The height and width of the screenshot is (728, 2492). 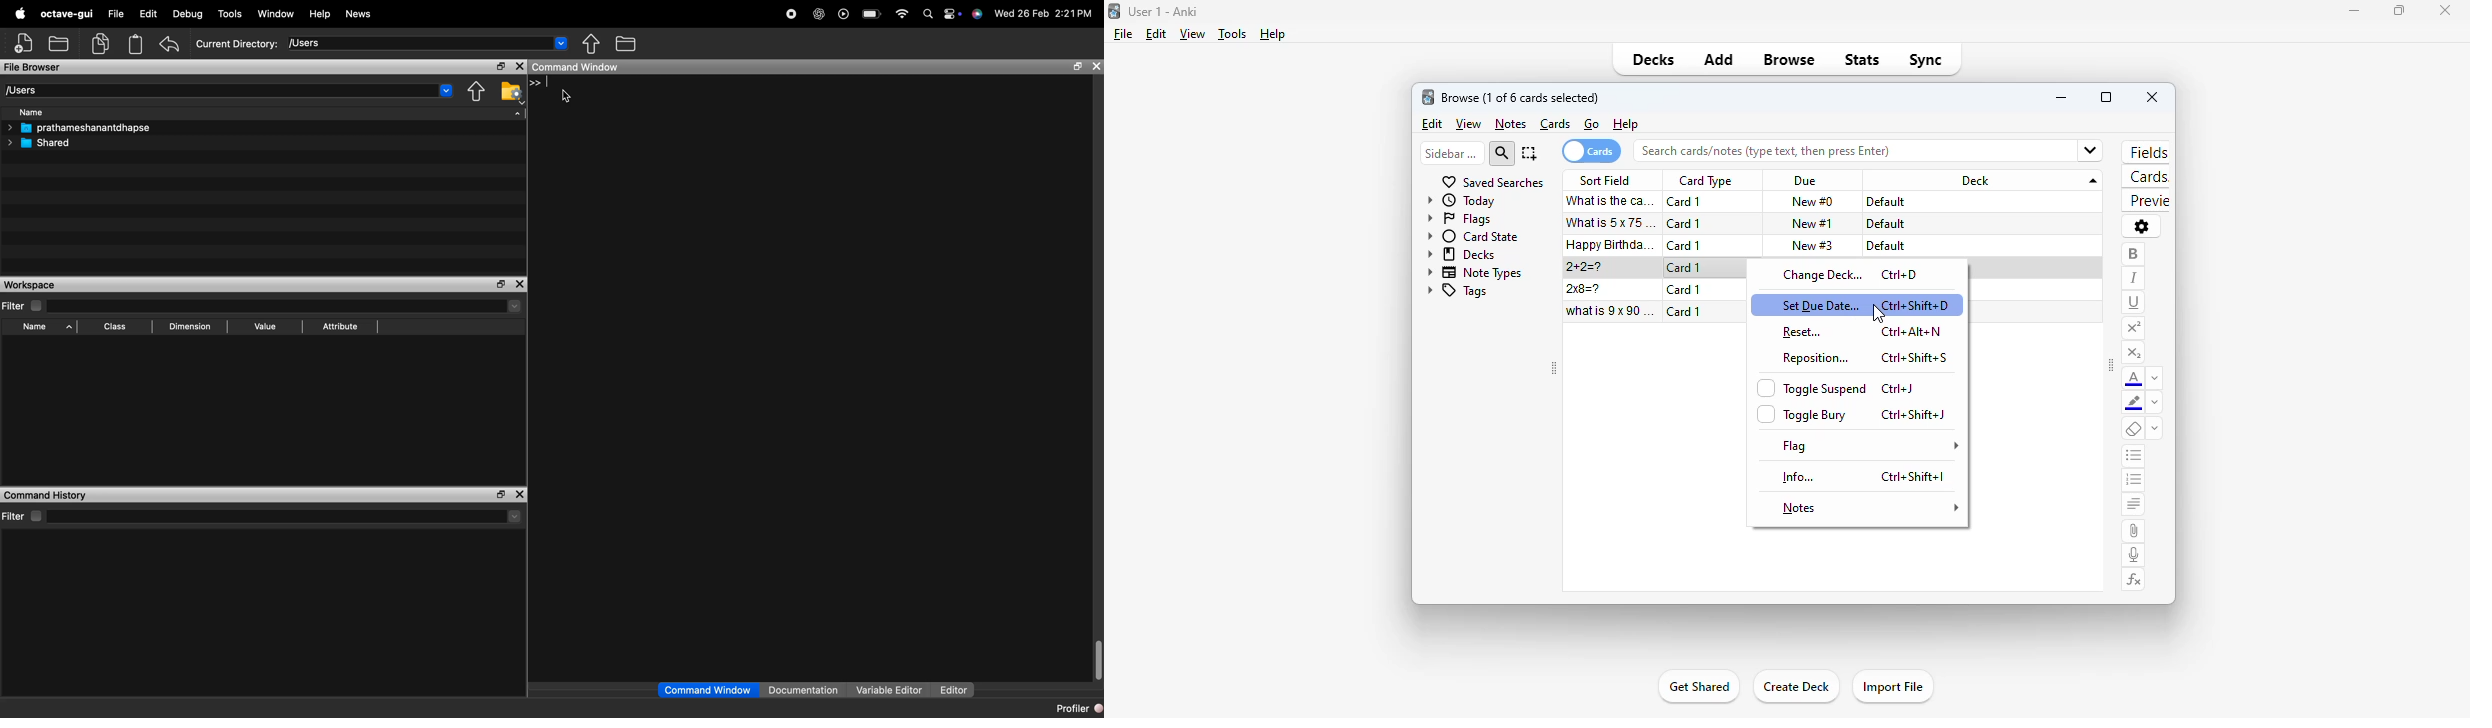 What do you see at coordinates (1862, 59) in the screenshot?
I see `stats` at bounding box center [1862, 59].